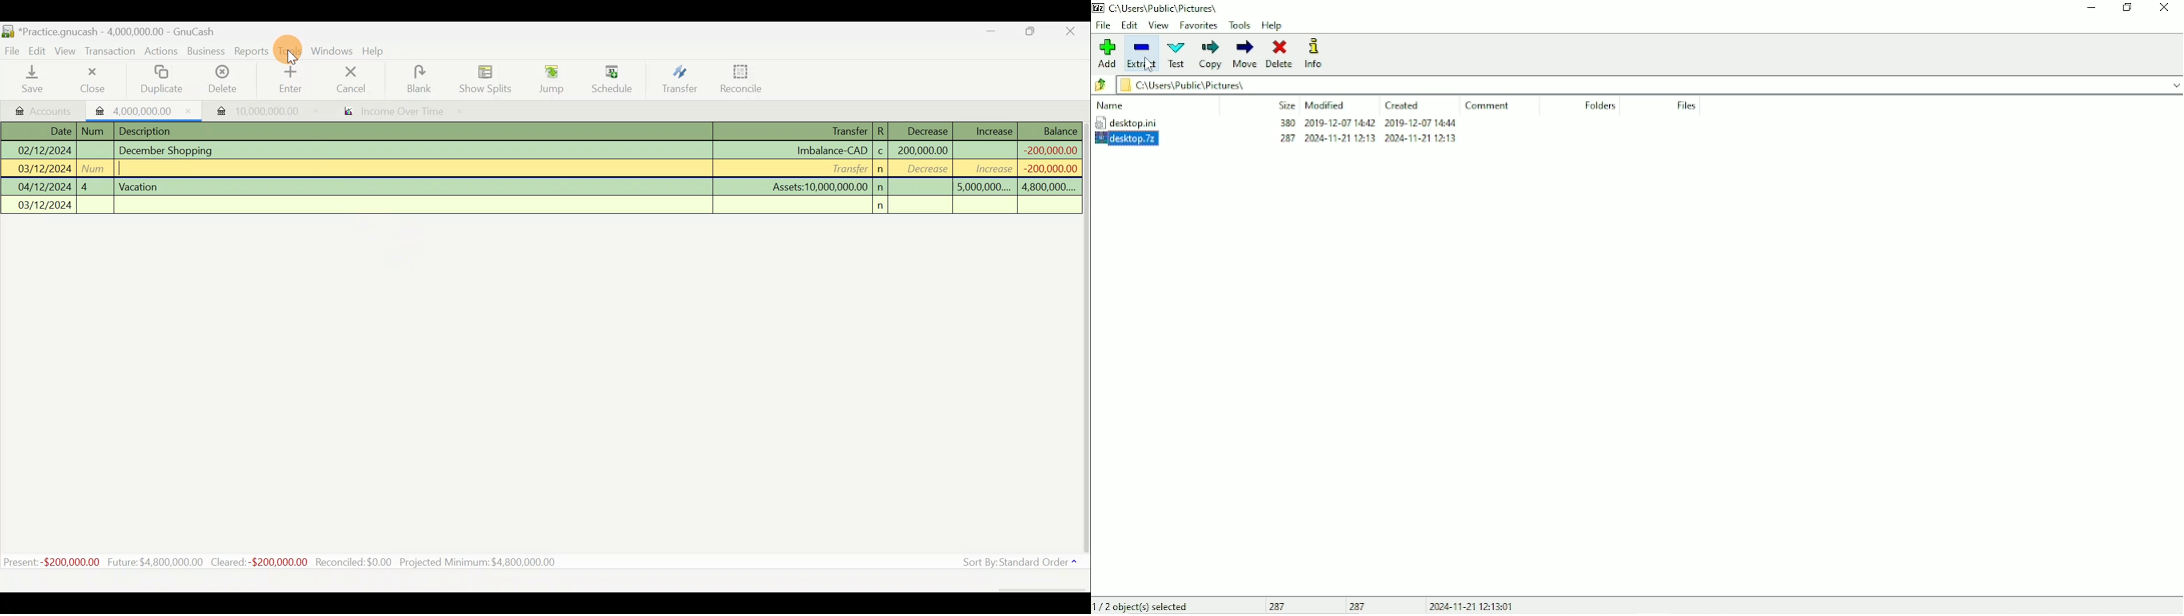  I want to click on Increase, so click(994, 130).